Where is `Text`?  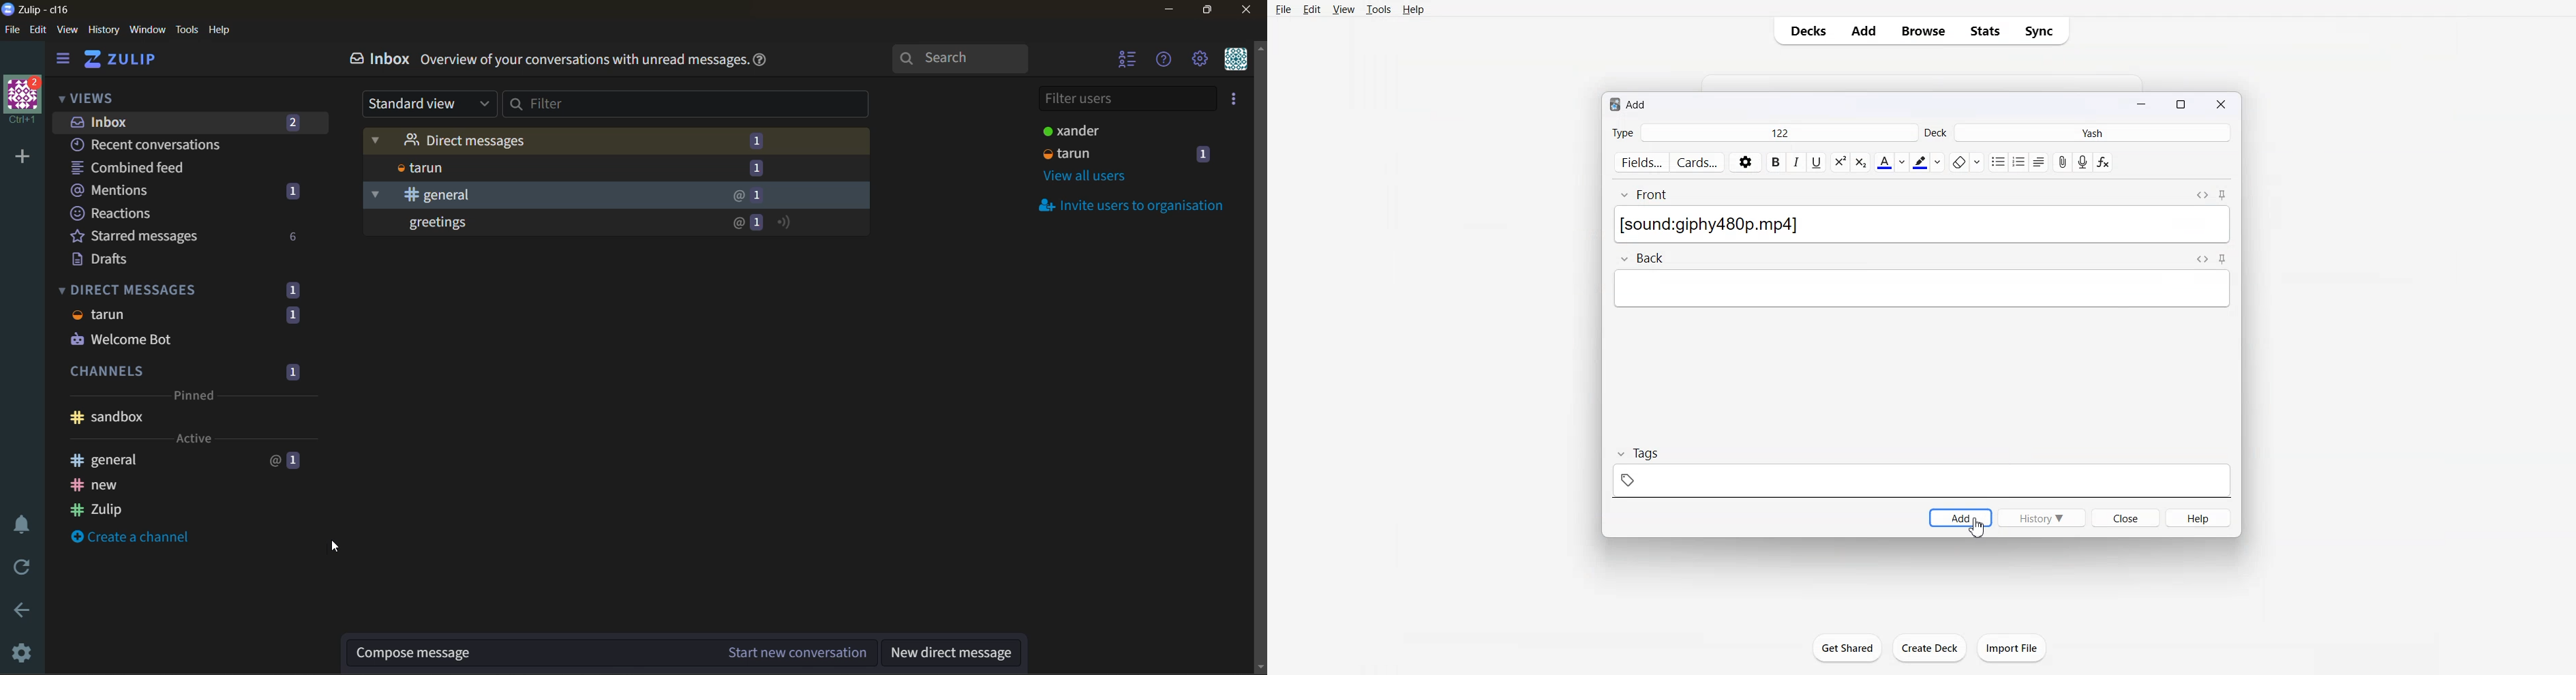
Text is located at coordinates (1631, 103).